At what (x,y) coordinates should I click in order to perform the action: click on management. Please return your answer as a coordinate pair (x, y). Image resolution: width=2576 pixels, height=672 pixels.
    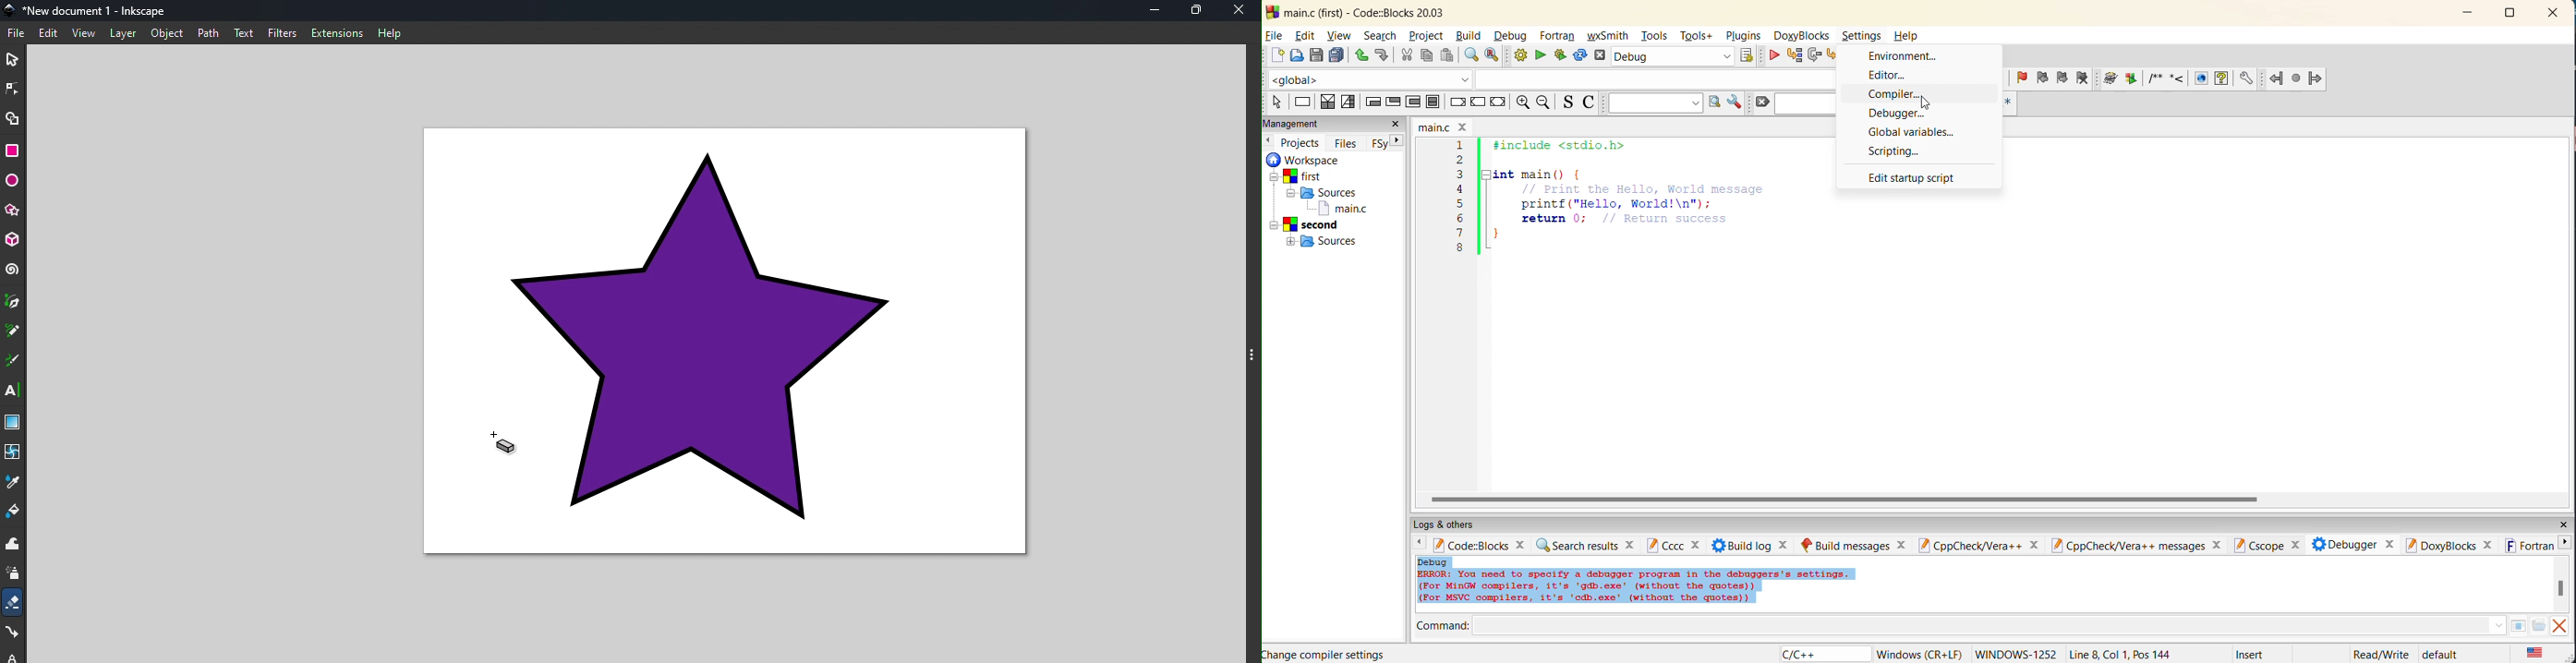
    Looking at the image, I should click on (1294, 123).